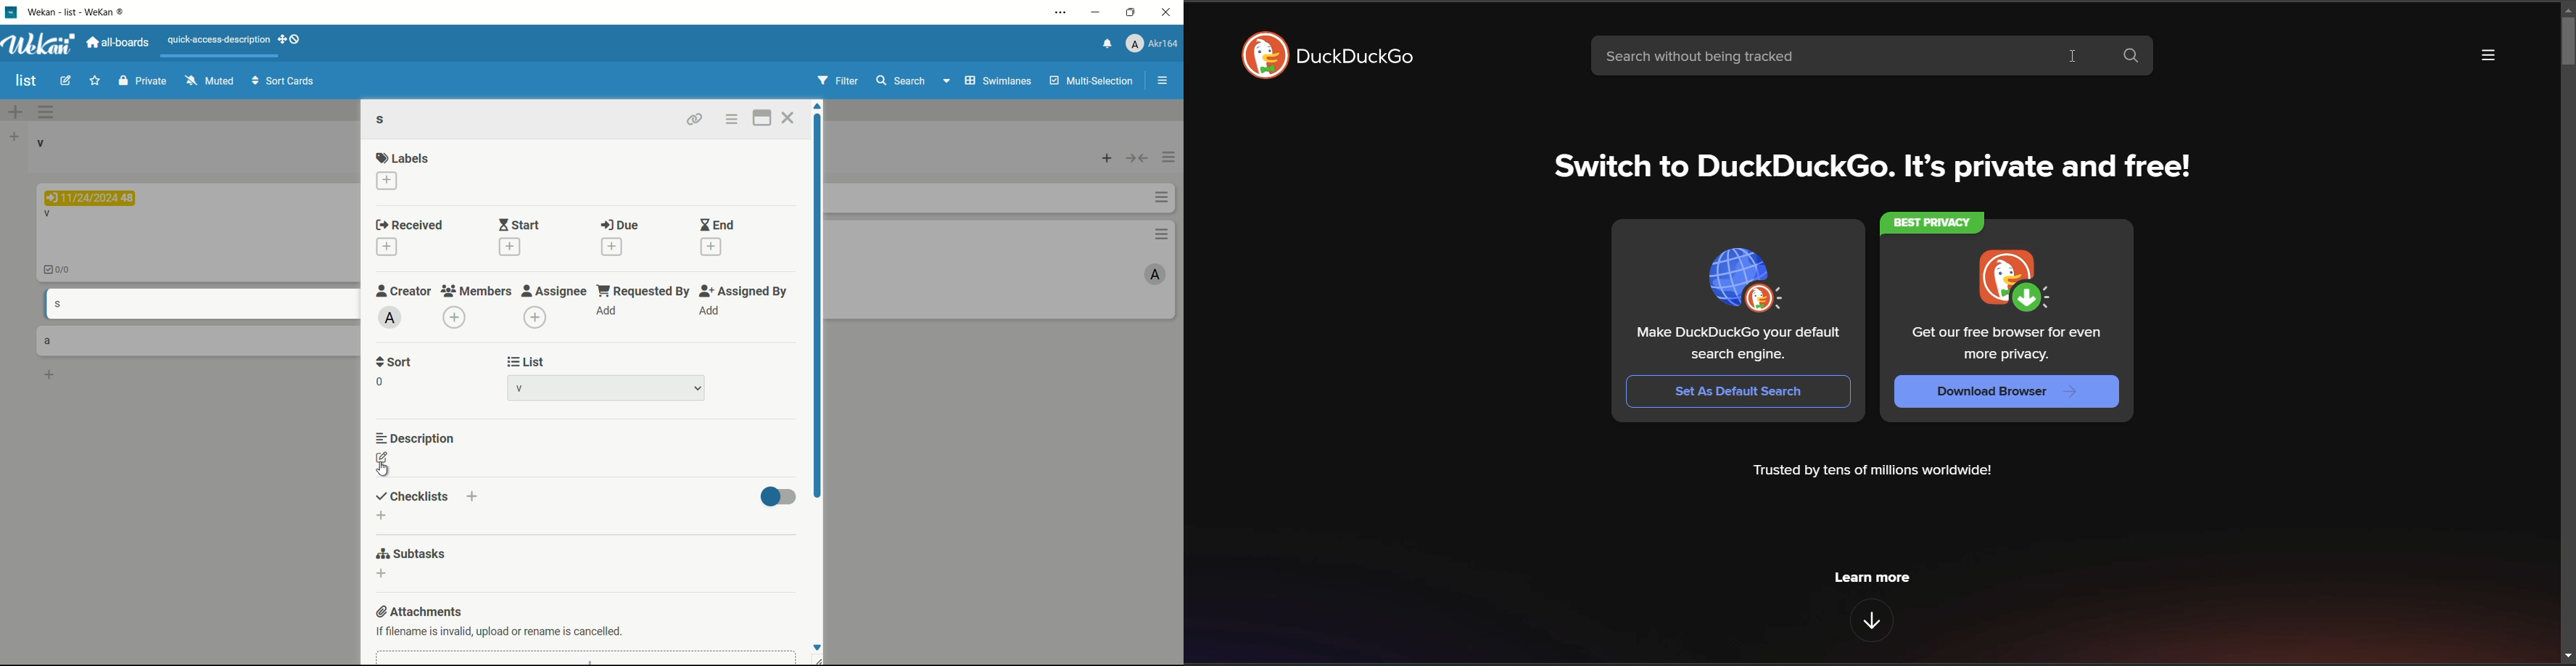  I want to click on s, so click(383, 119).